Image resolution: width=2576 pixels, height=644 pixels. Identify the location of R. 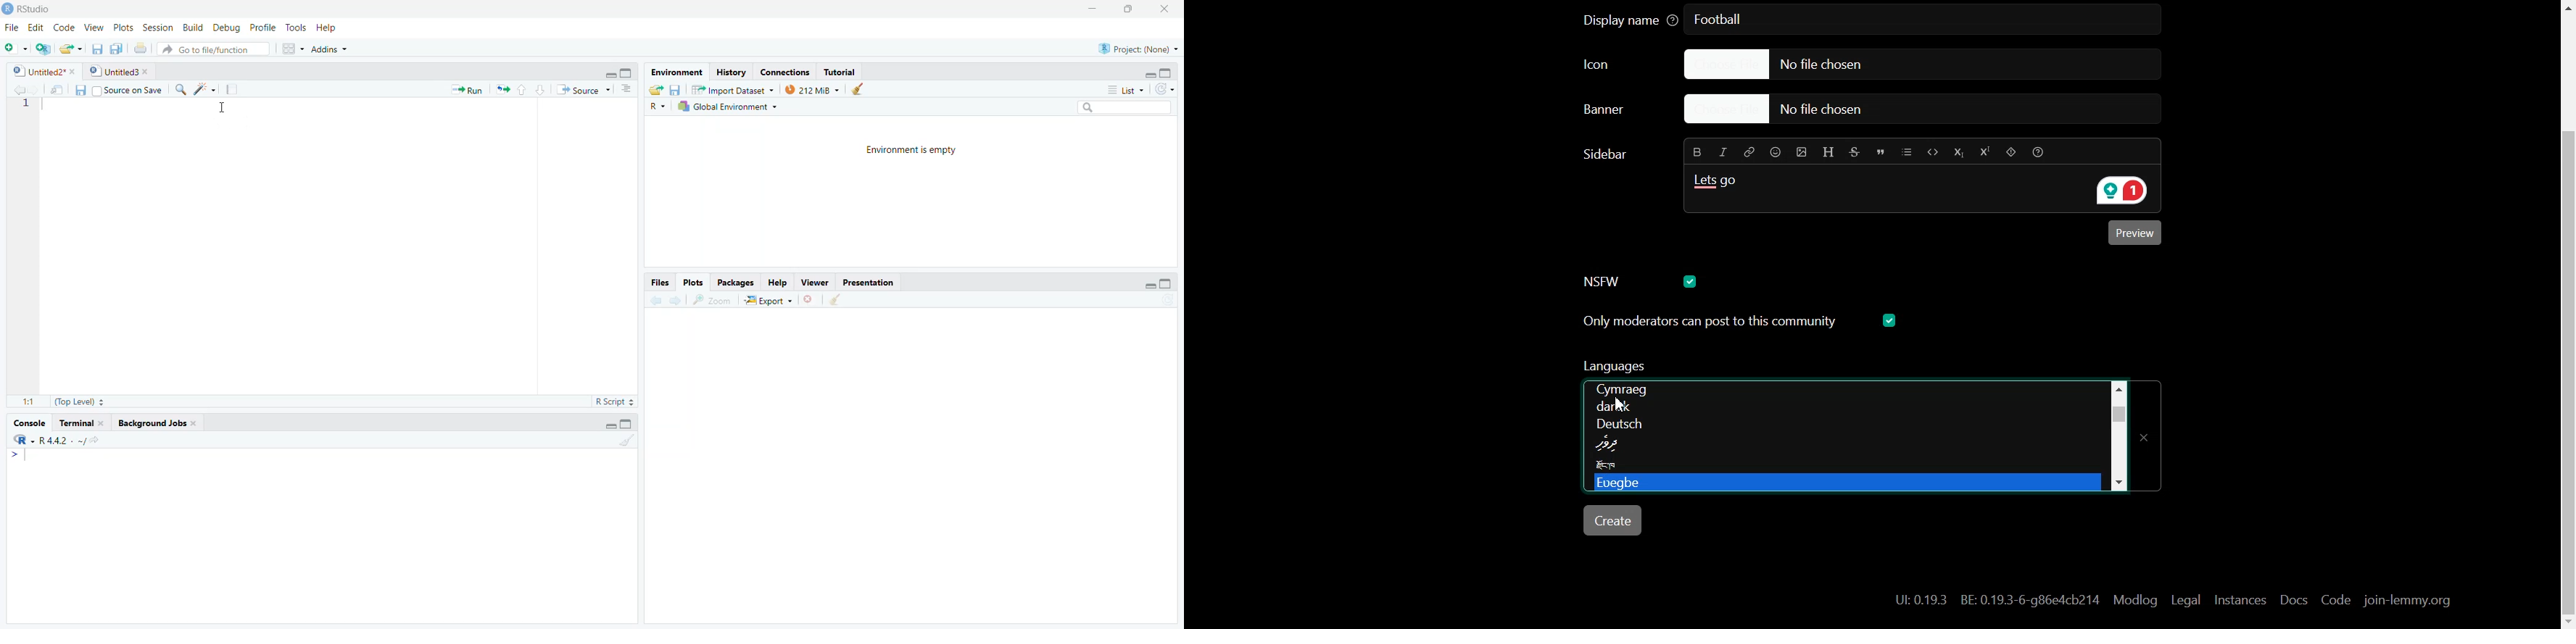
(658, 107).